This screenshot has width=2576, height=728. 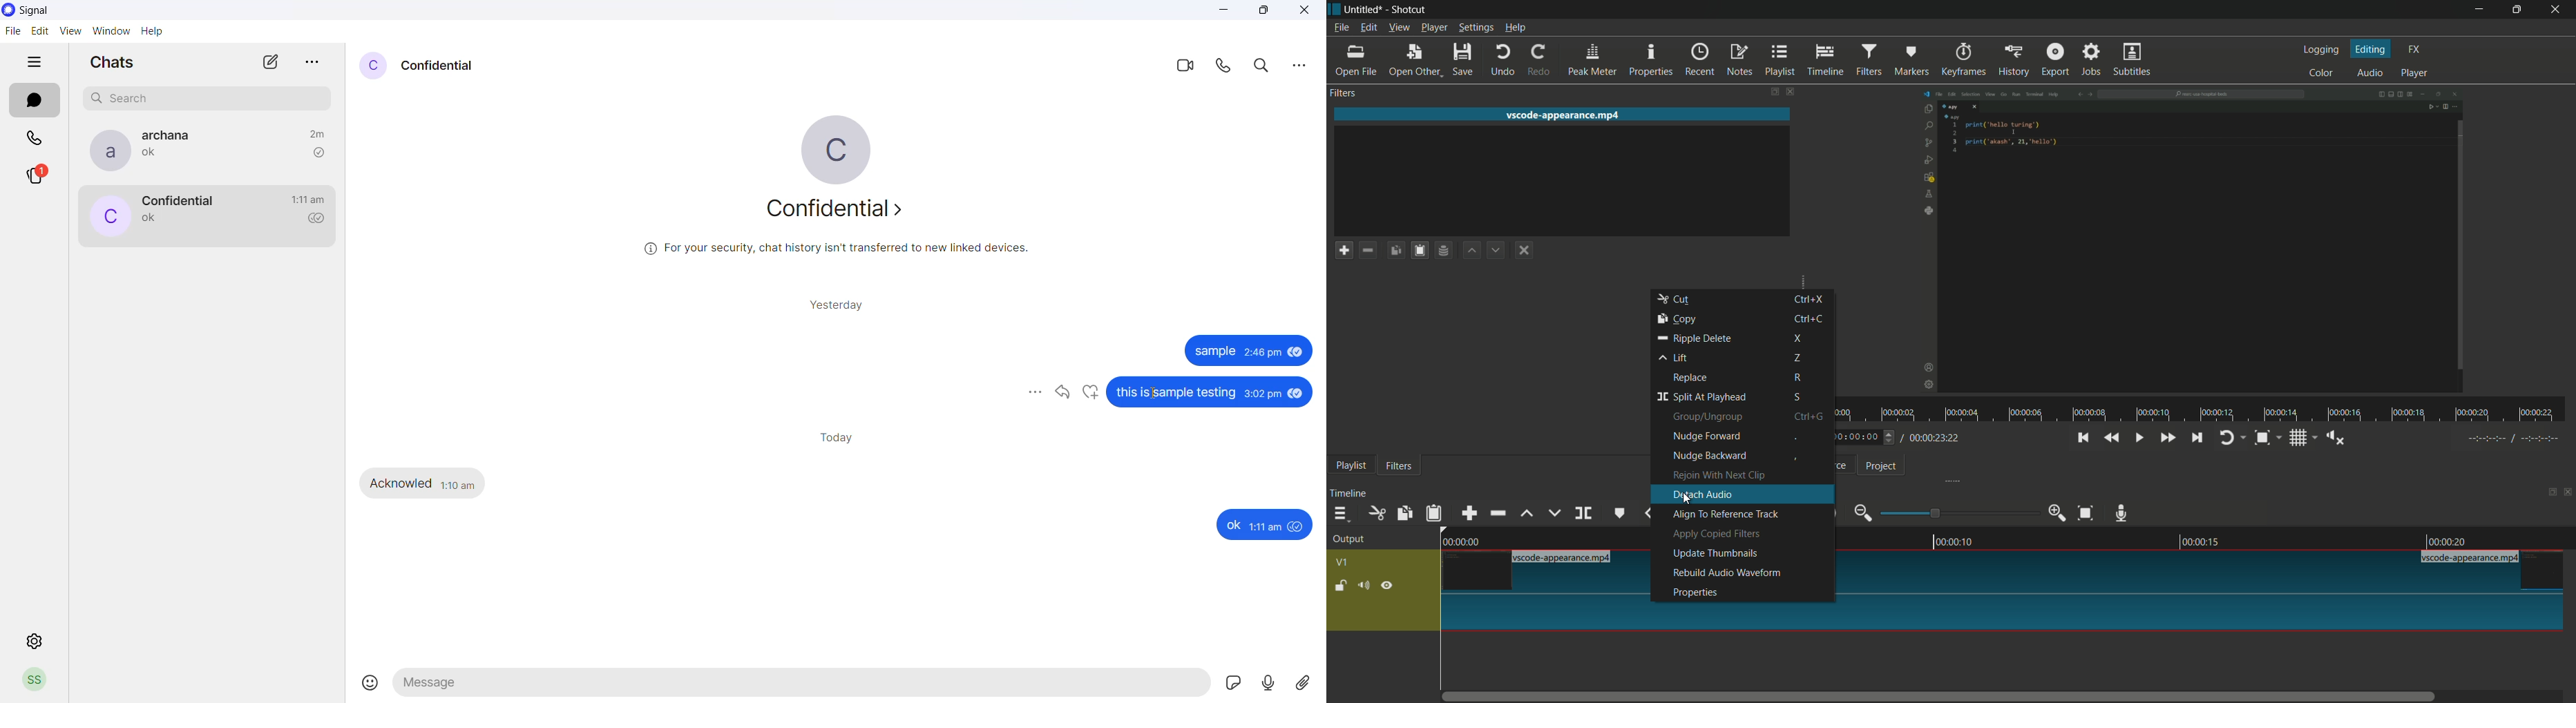 I want to click on close timeline, so click(x=2569, y=491).